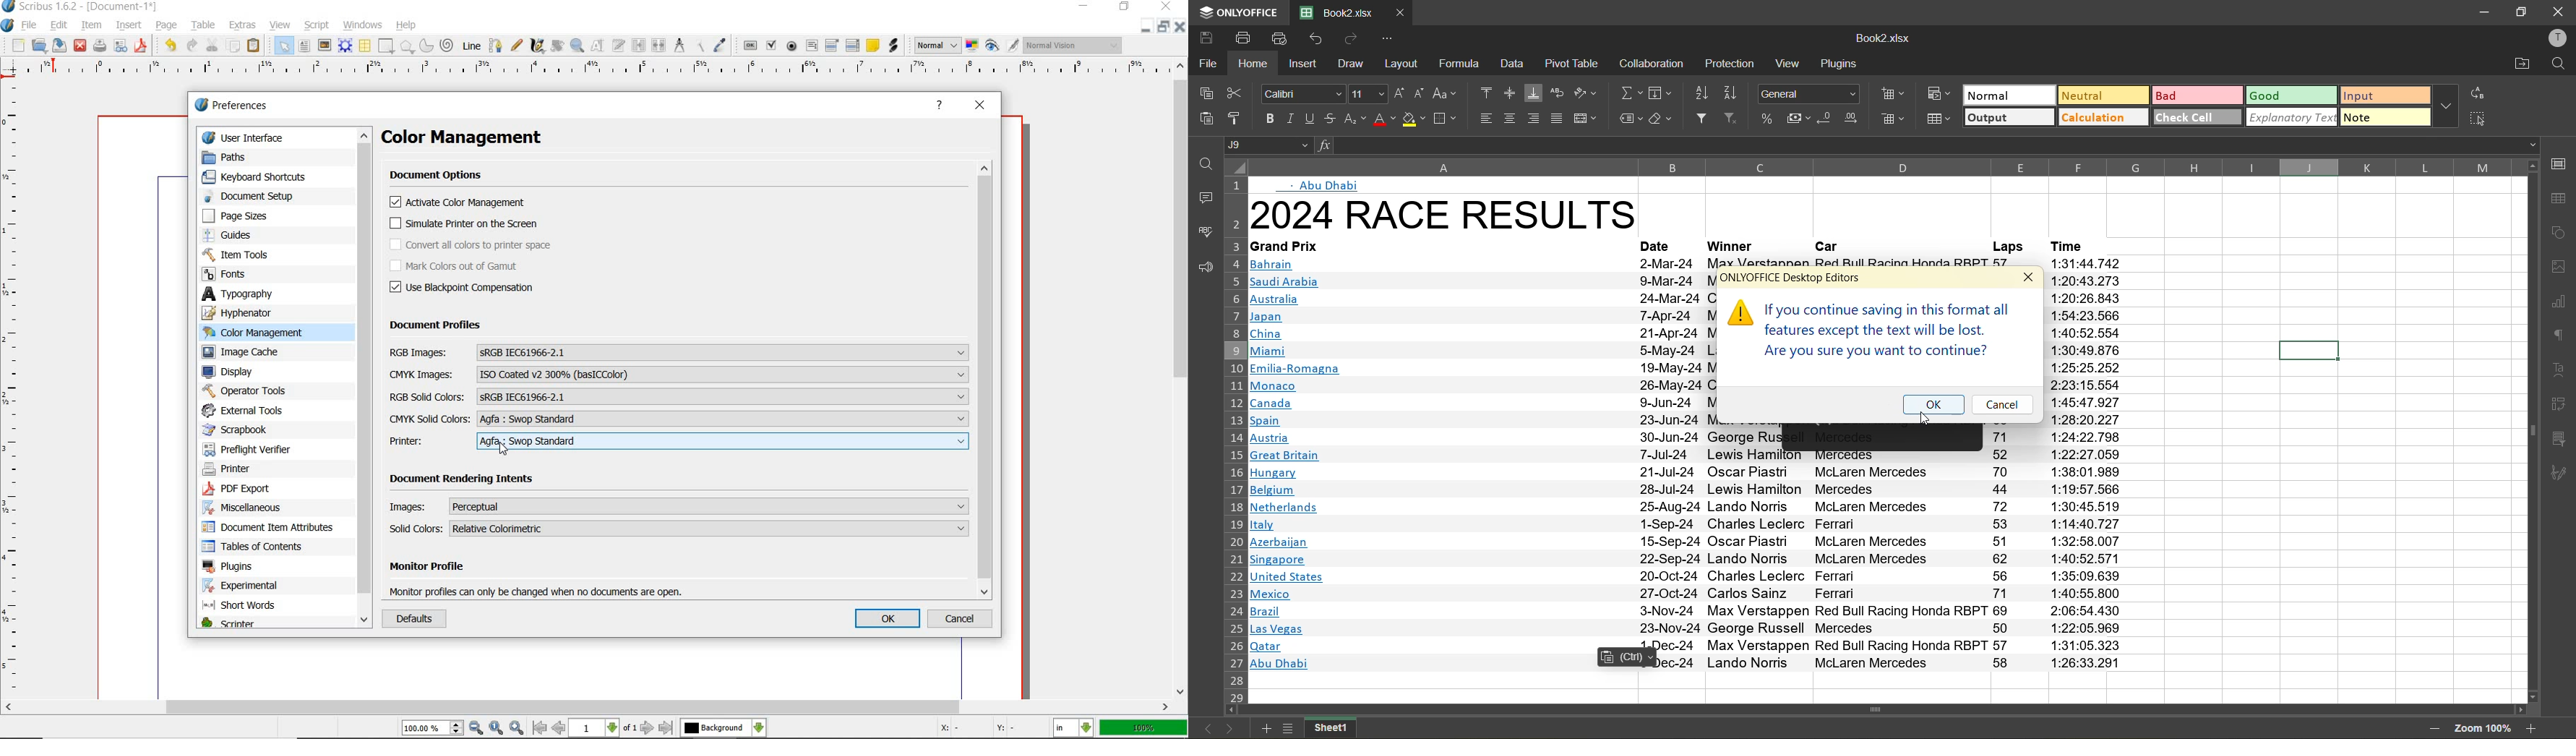 This screenshot has width=2576, height=756. I want to click on app name, so click(1232, 12).